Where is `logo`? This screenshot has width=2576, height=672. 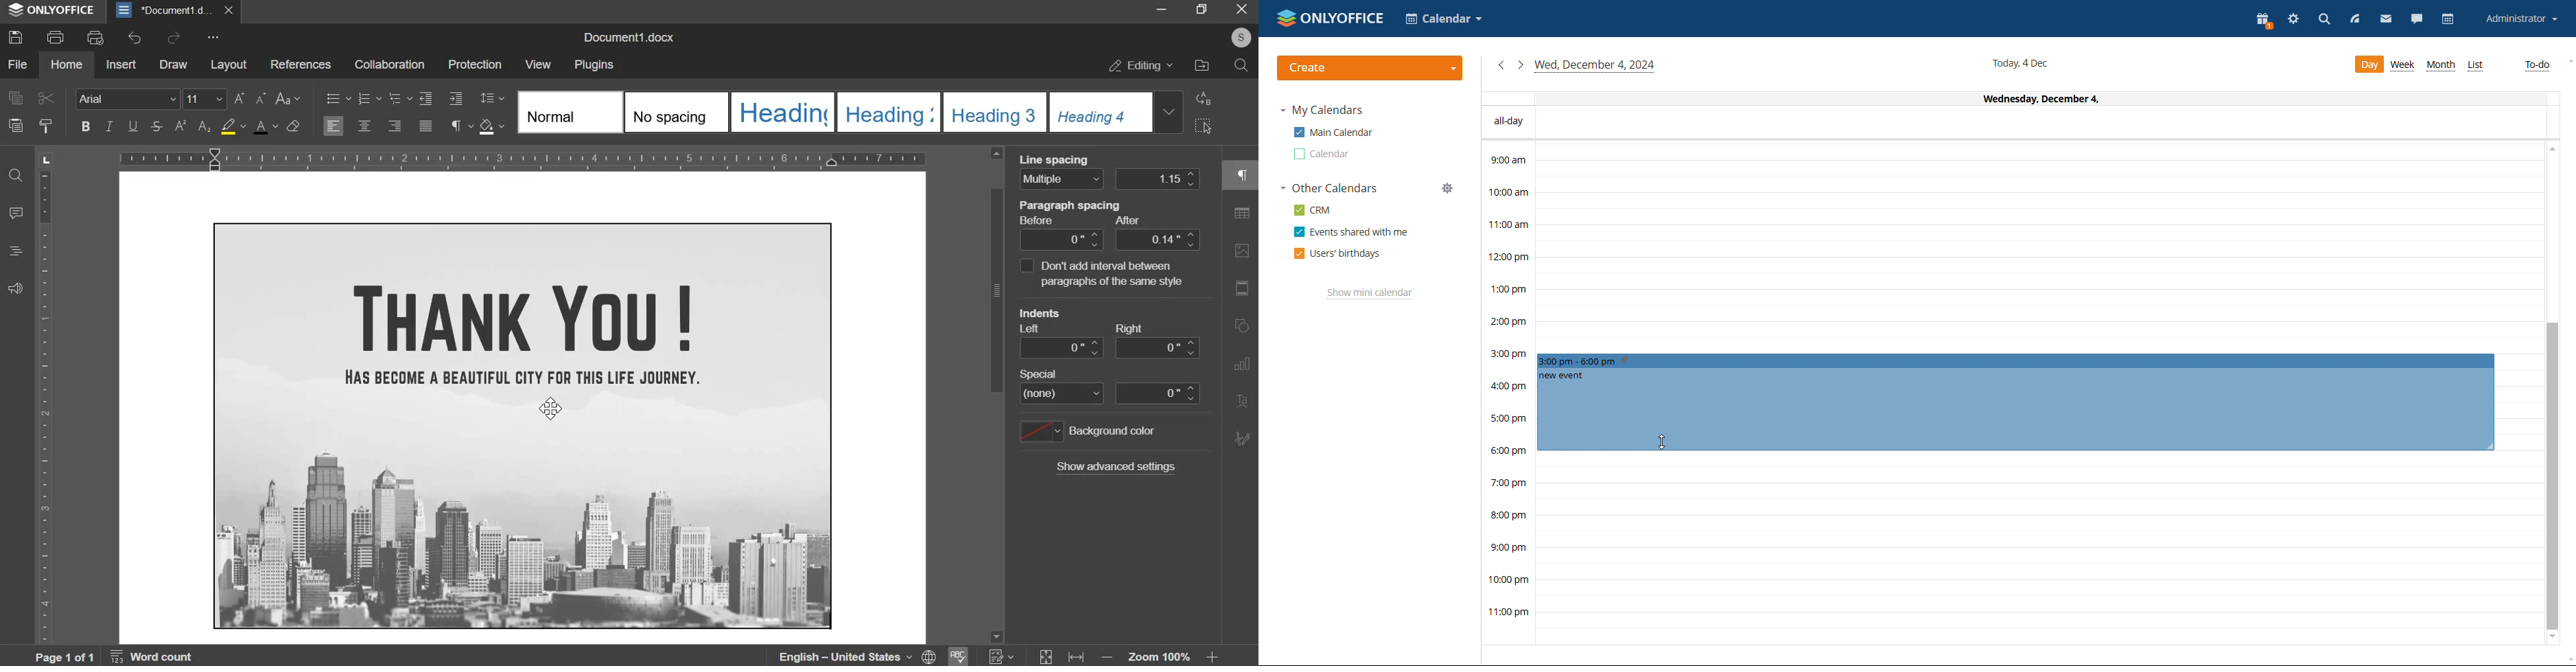
logo is located at coordinates (1330, 18).